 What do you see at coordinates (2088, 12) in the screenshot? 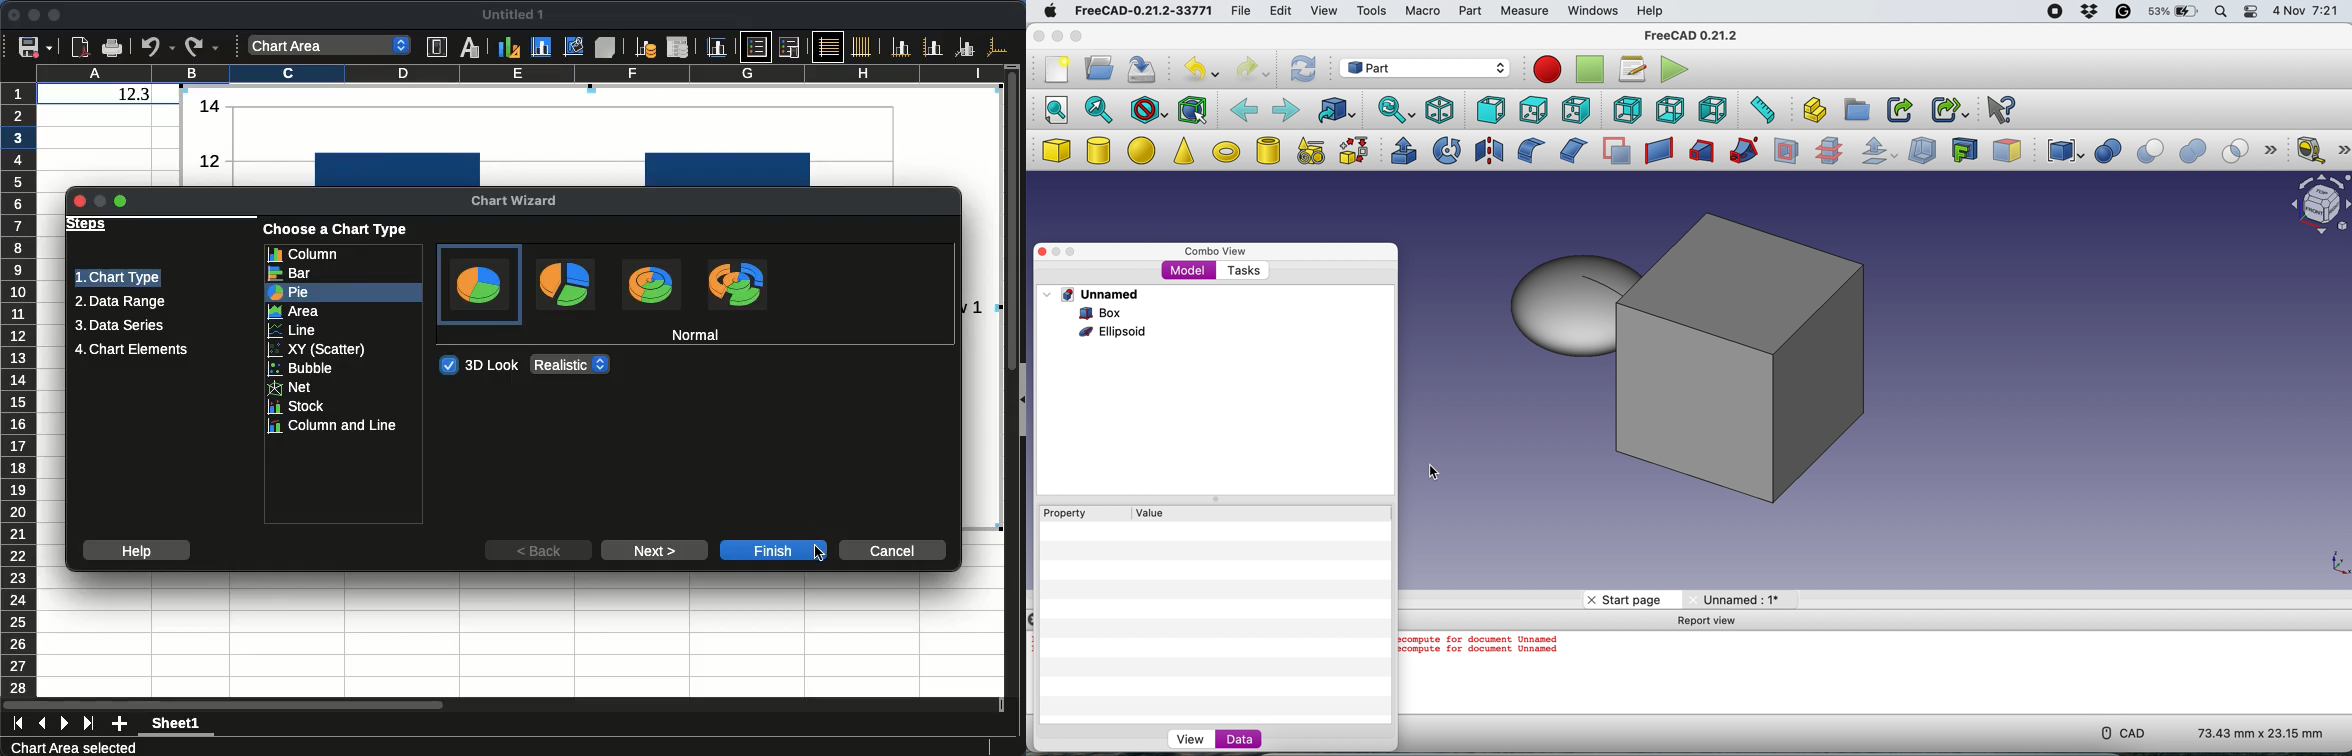
I see `dropbox` at bounding box center [2088, 12].